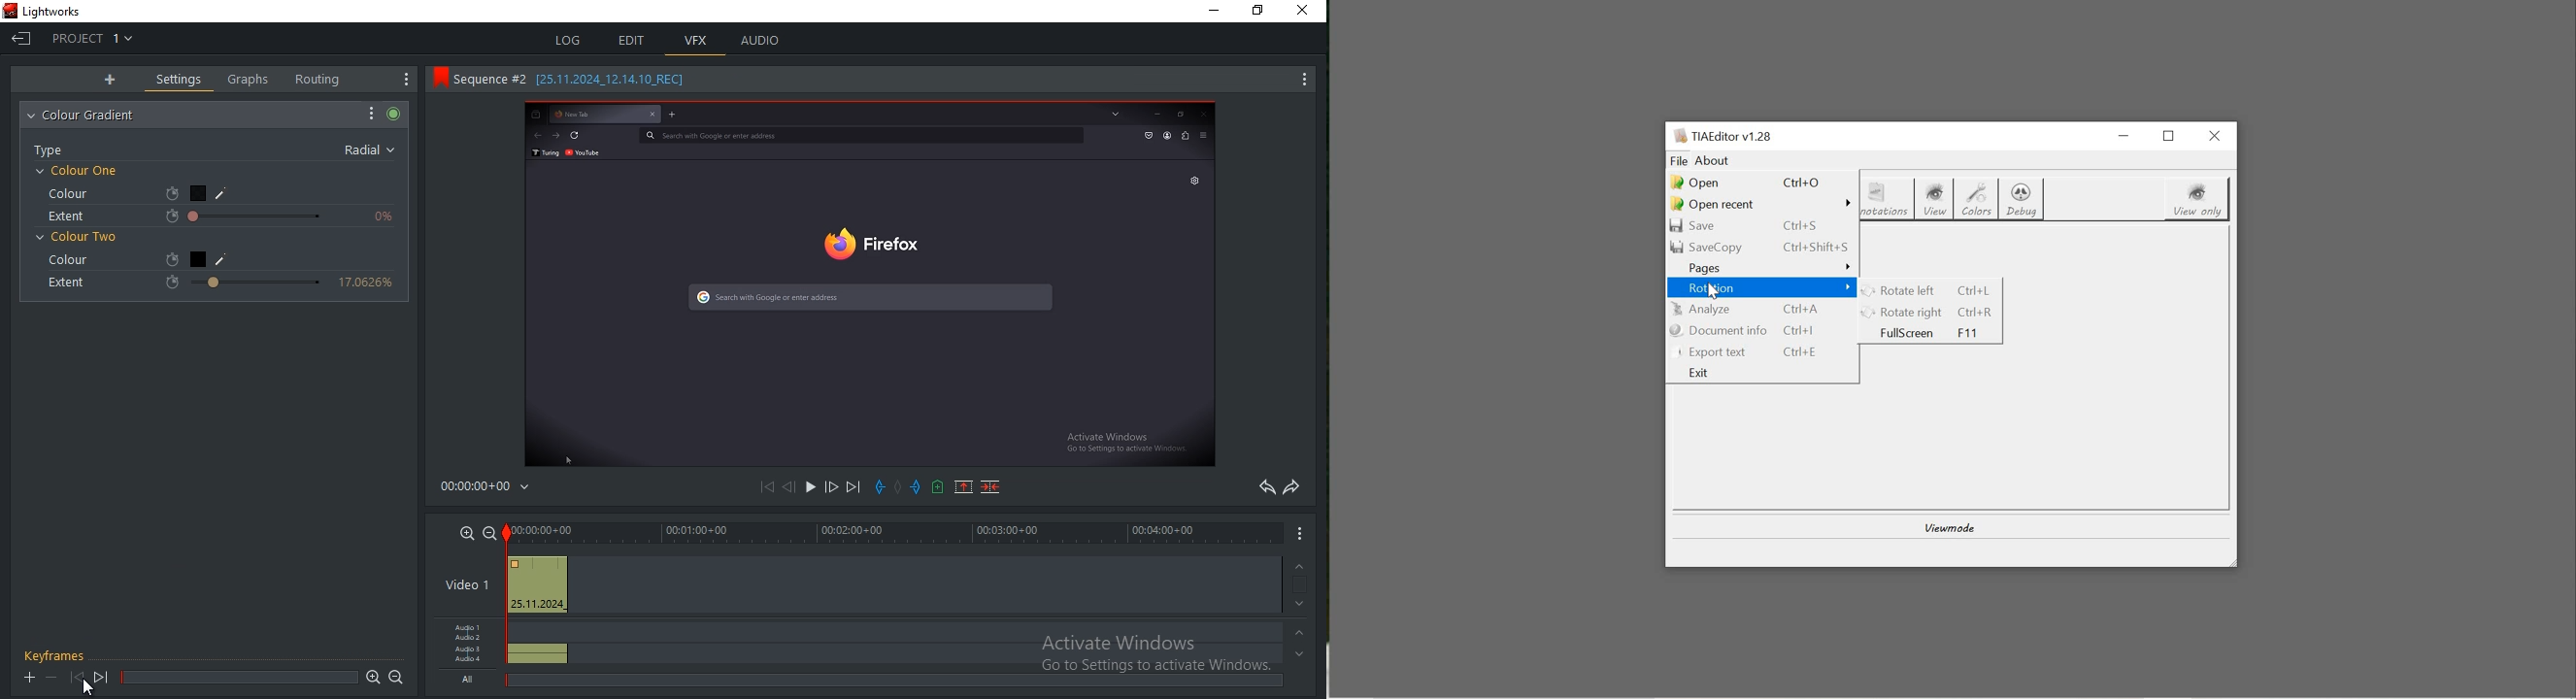 The width and height of the screenshot is (2576, 700). What do you see at coordinates (539, 648) in the screenshot?
I see `Audio clip` at bounding box center [539, 648].